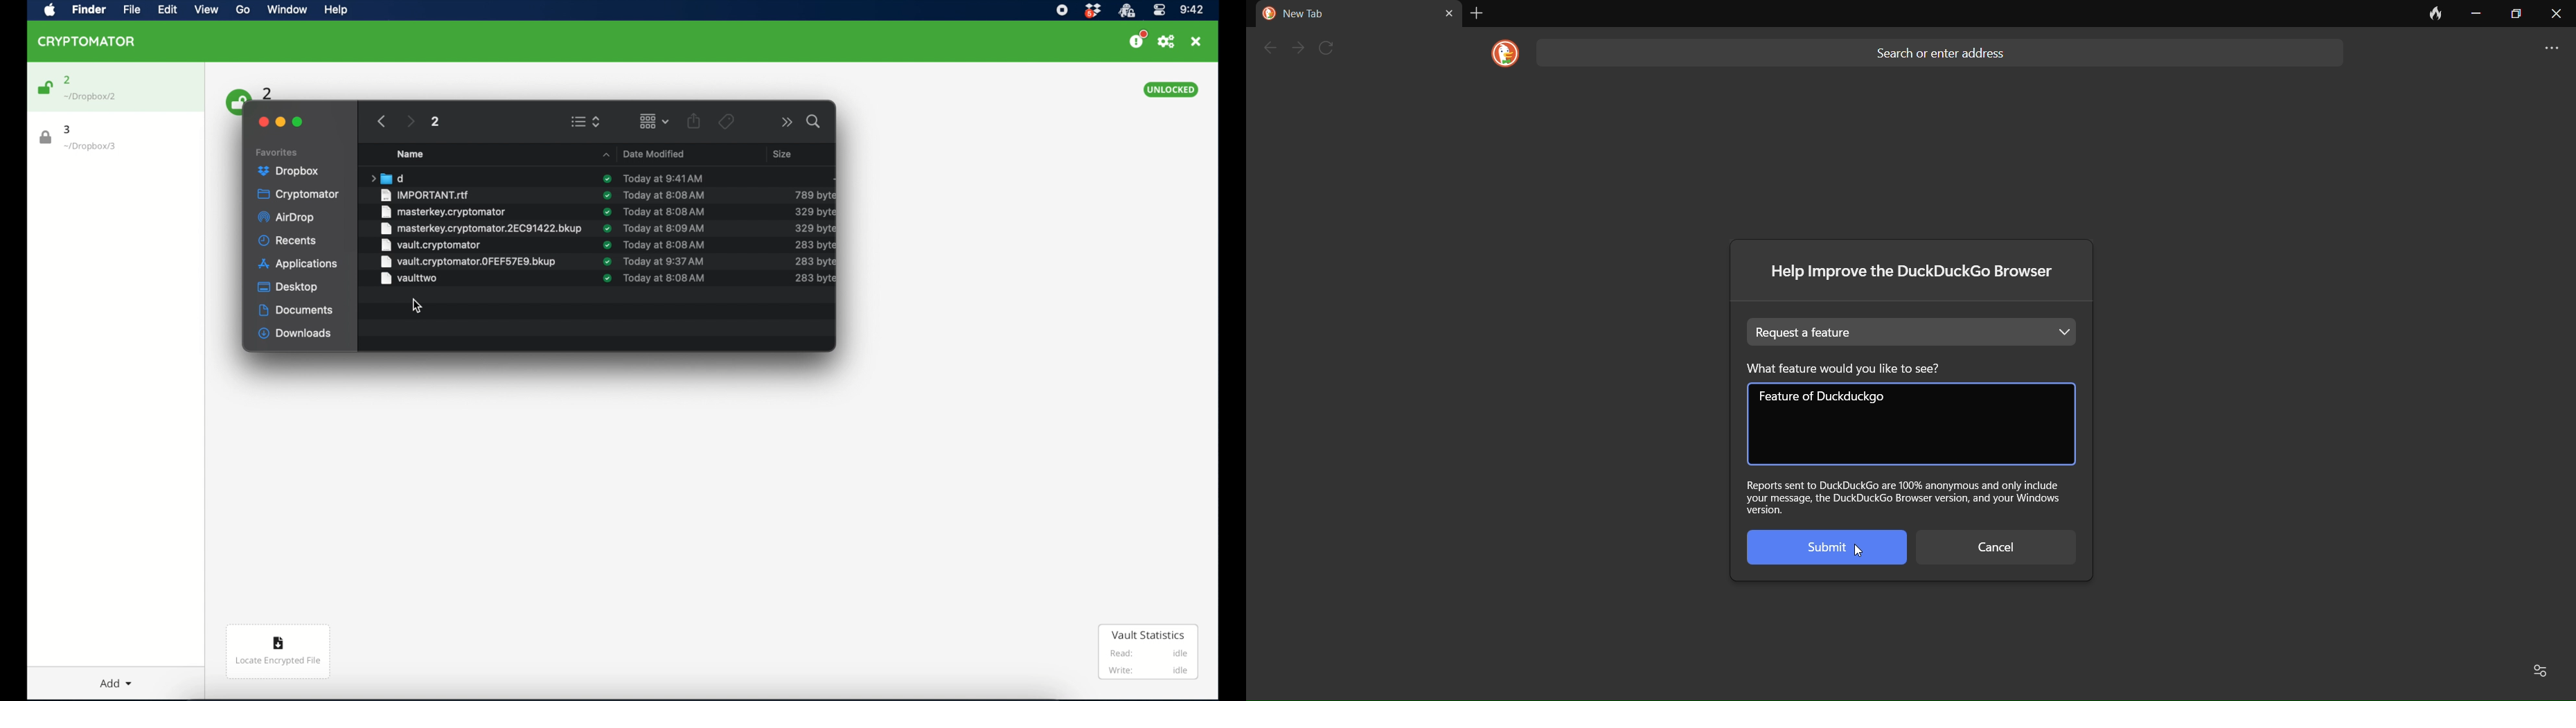 This screenshot has width=2576, height=728. Describe the element at coordinates (1908, 496) in the screenshot. I see `Report sent to DuckDuckGo our hundred percent anonymous and only include your message, the DuckDuckGo browser version, and your Windows version` at that location.